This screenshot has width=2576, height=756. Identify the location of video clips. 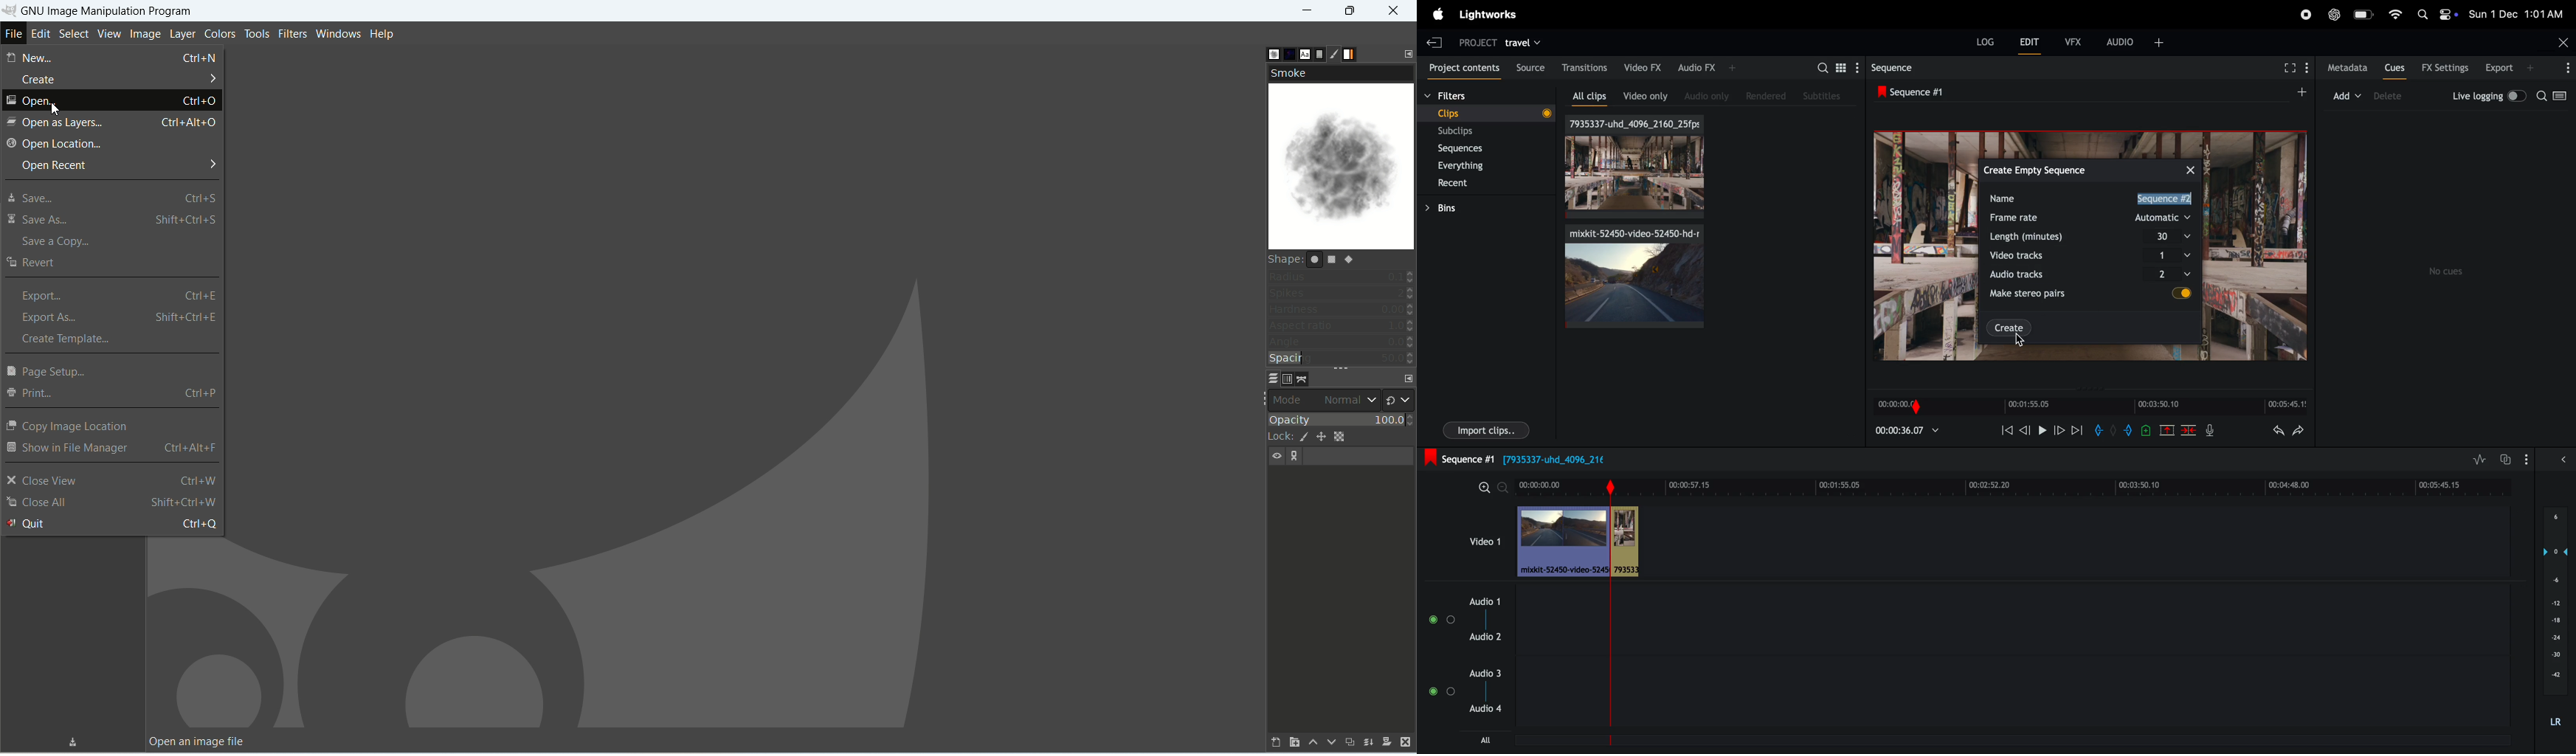
(1634, 277).